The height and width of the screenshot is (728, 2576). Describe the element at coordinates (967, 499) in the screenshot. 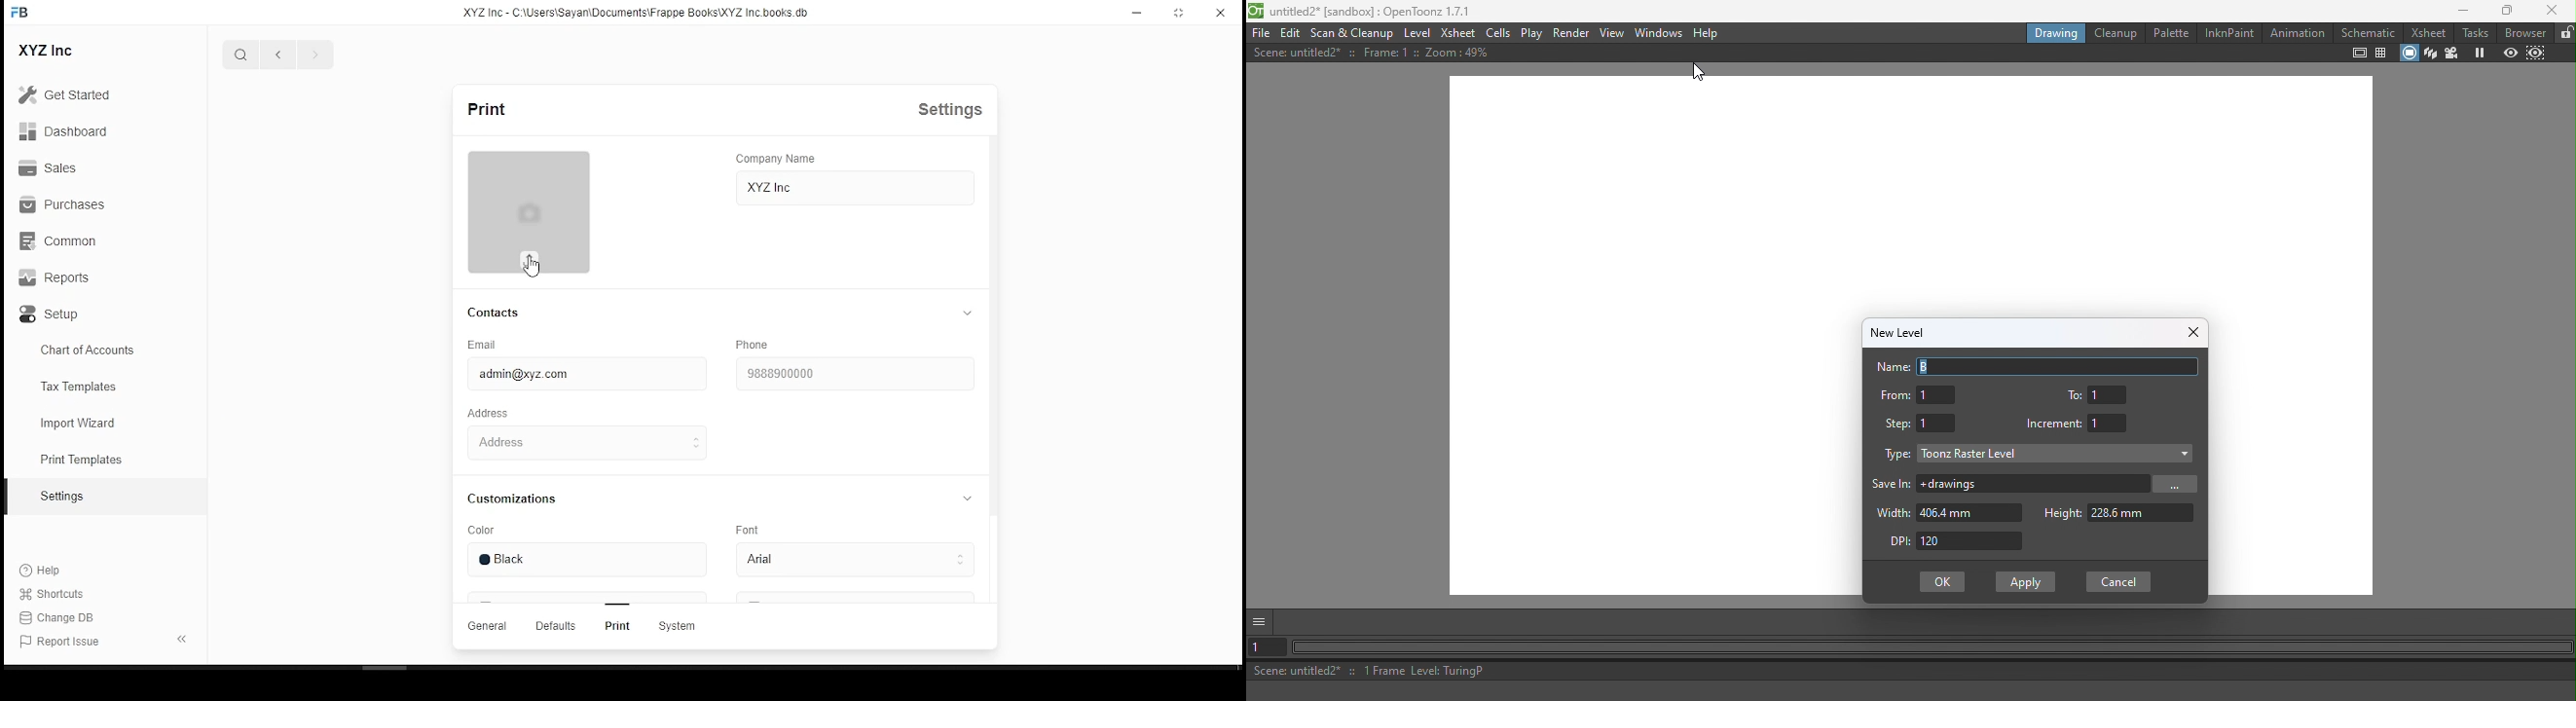

I see `collapse` at that location.